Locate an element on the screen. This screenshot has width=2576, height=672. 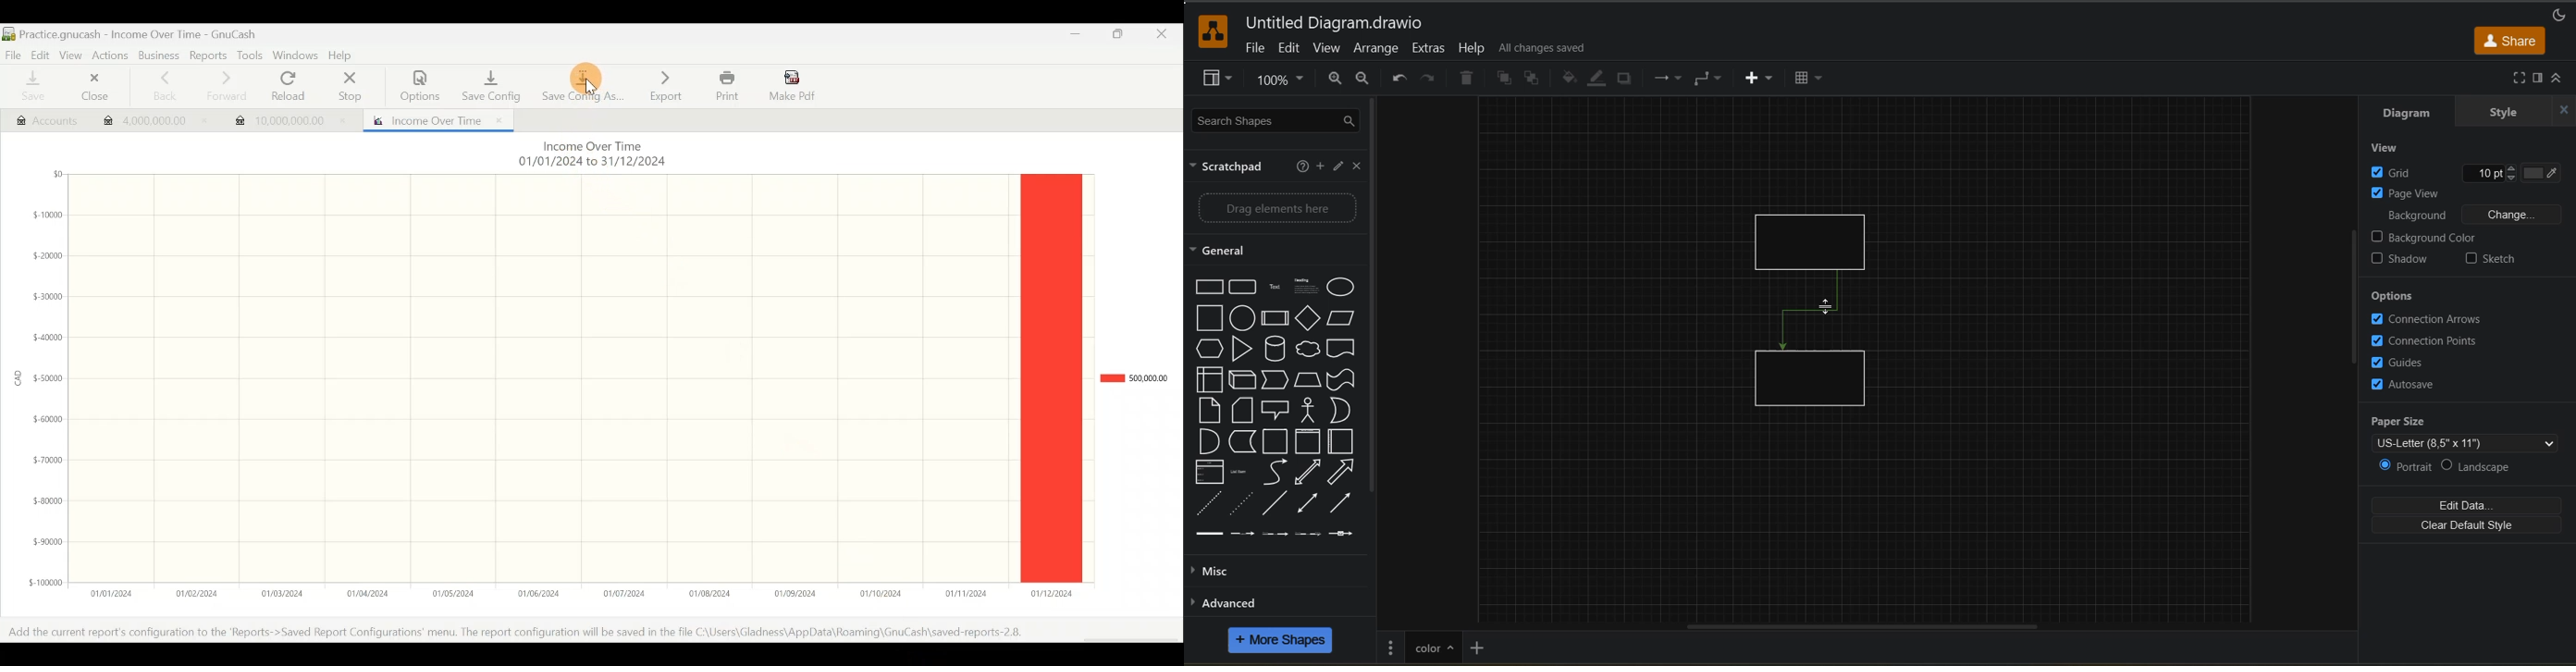
Rectangle is located at coordinates (1206, 287).